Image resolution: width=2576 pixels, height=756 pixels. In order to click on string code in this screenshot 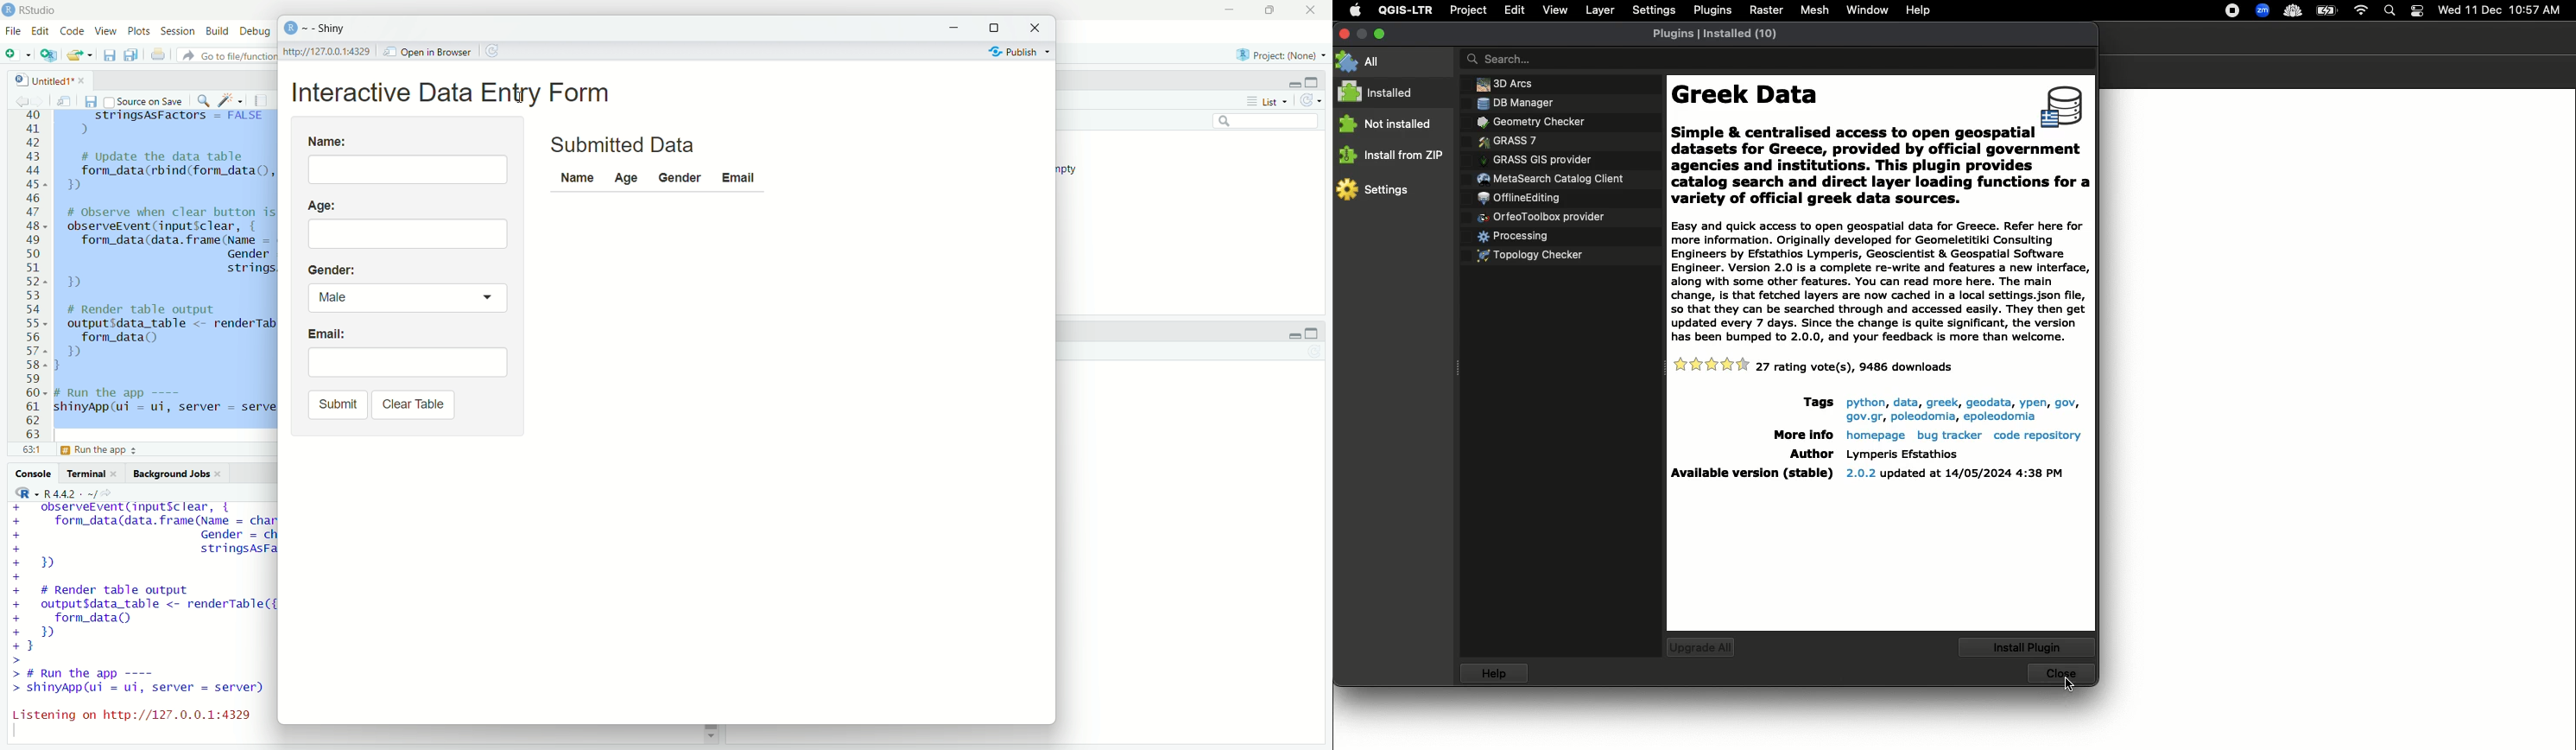, I will do `click(171, 123)`.